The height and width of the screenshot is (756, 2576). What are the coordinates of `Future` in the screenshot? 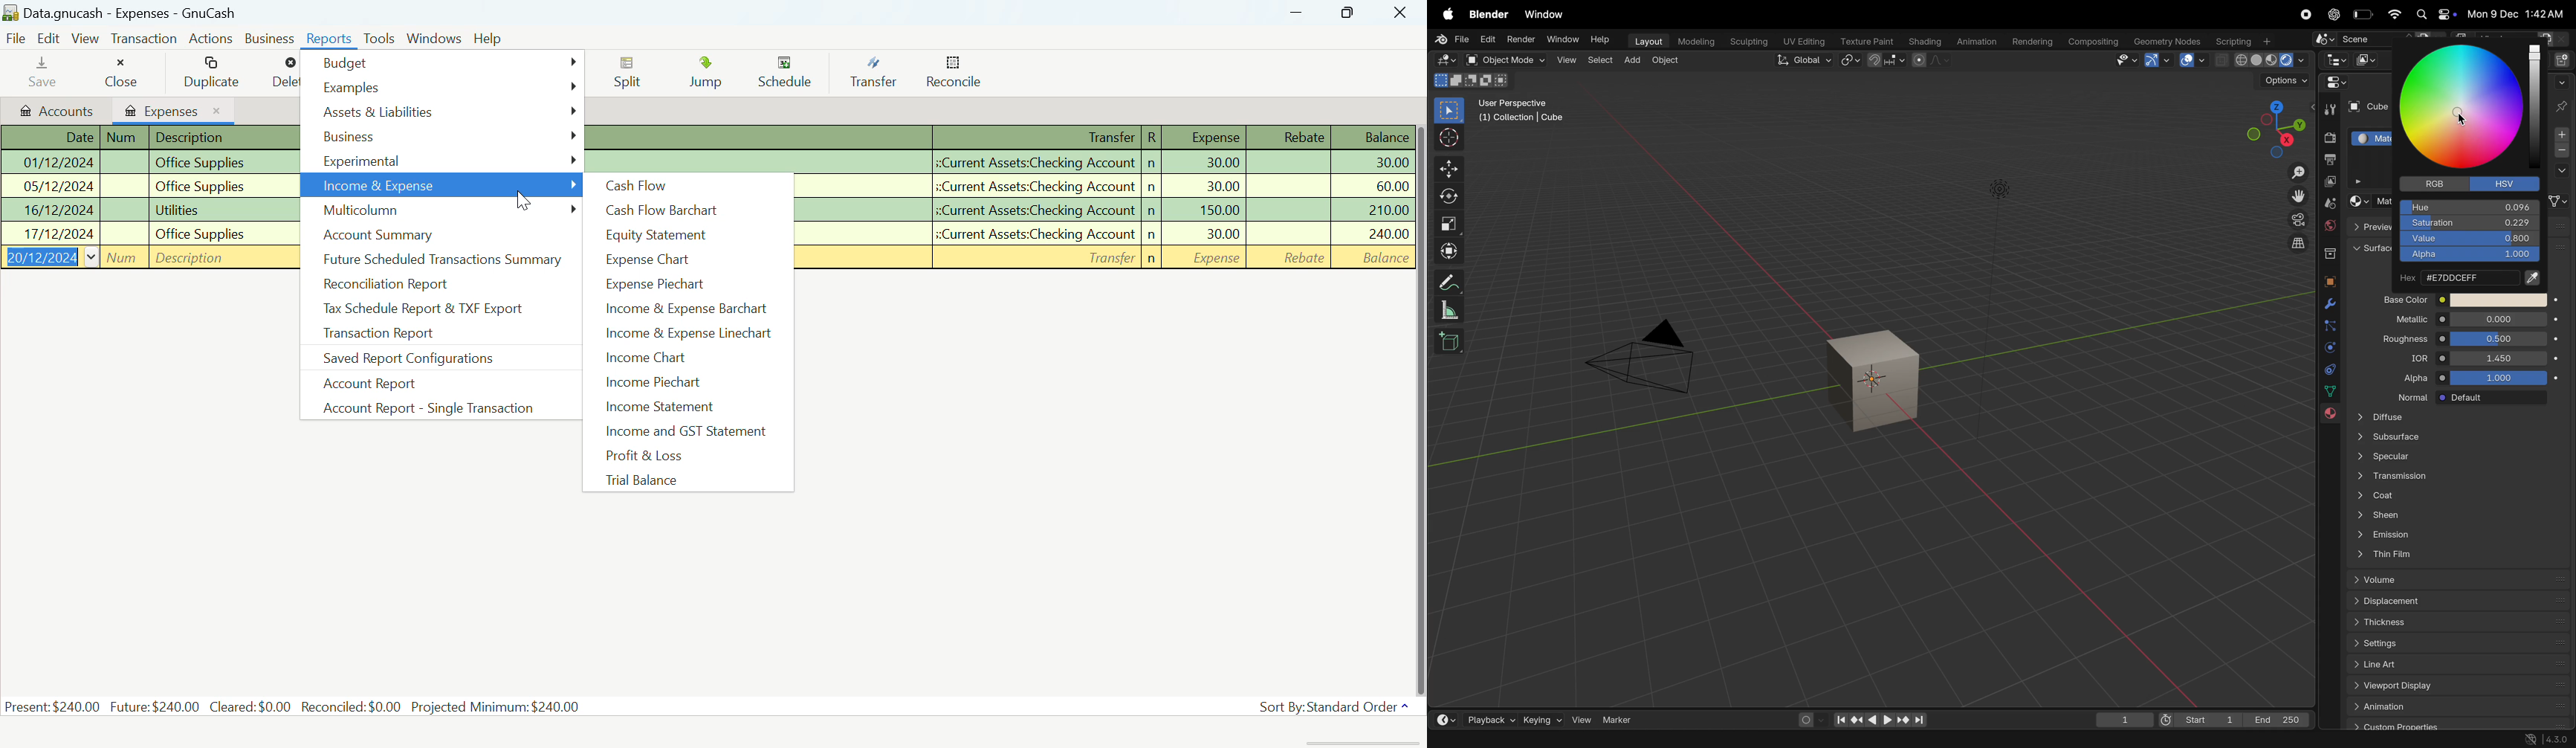 It's located at (155, 707).